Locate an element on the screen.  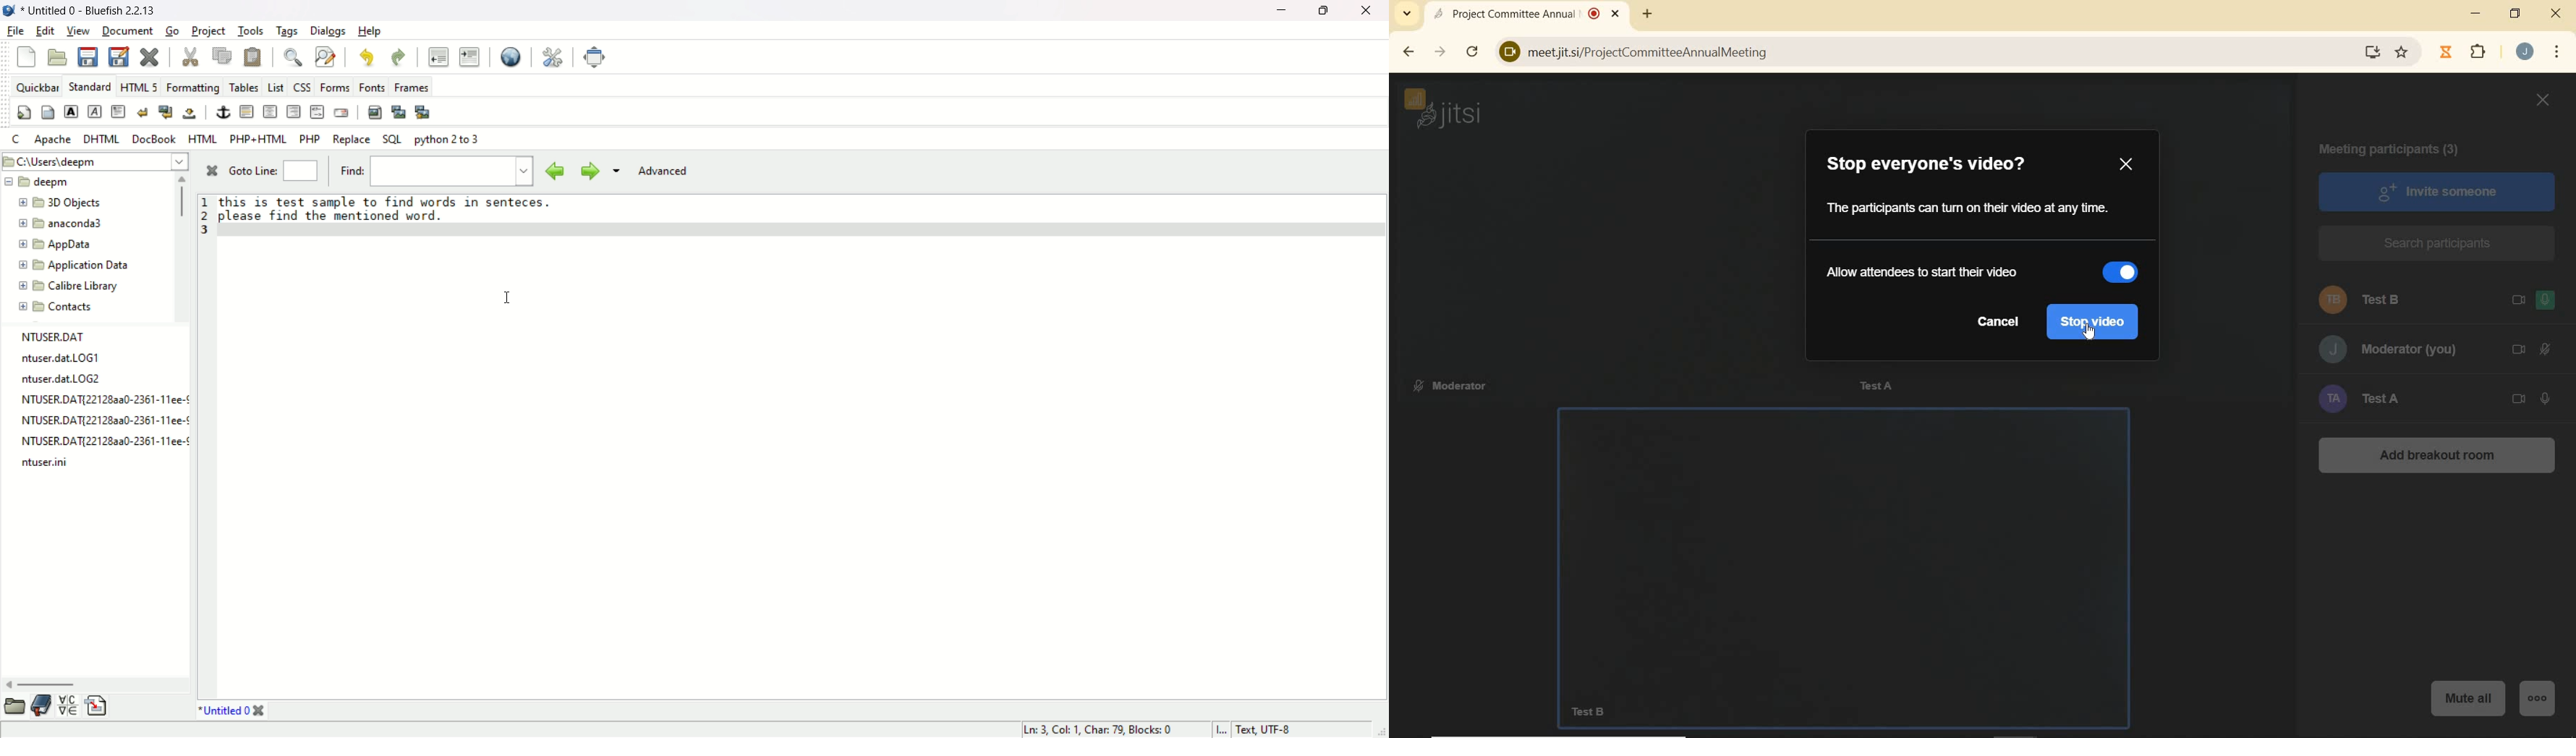
forms is located at coordinates (334, 88).